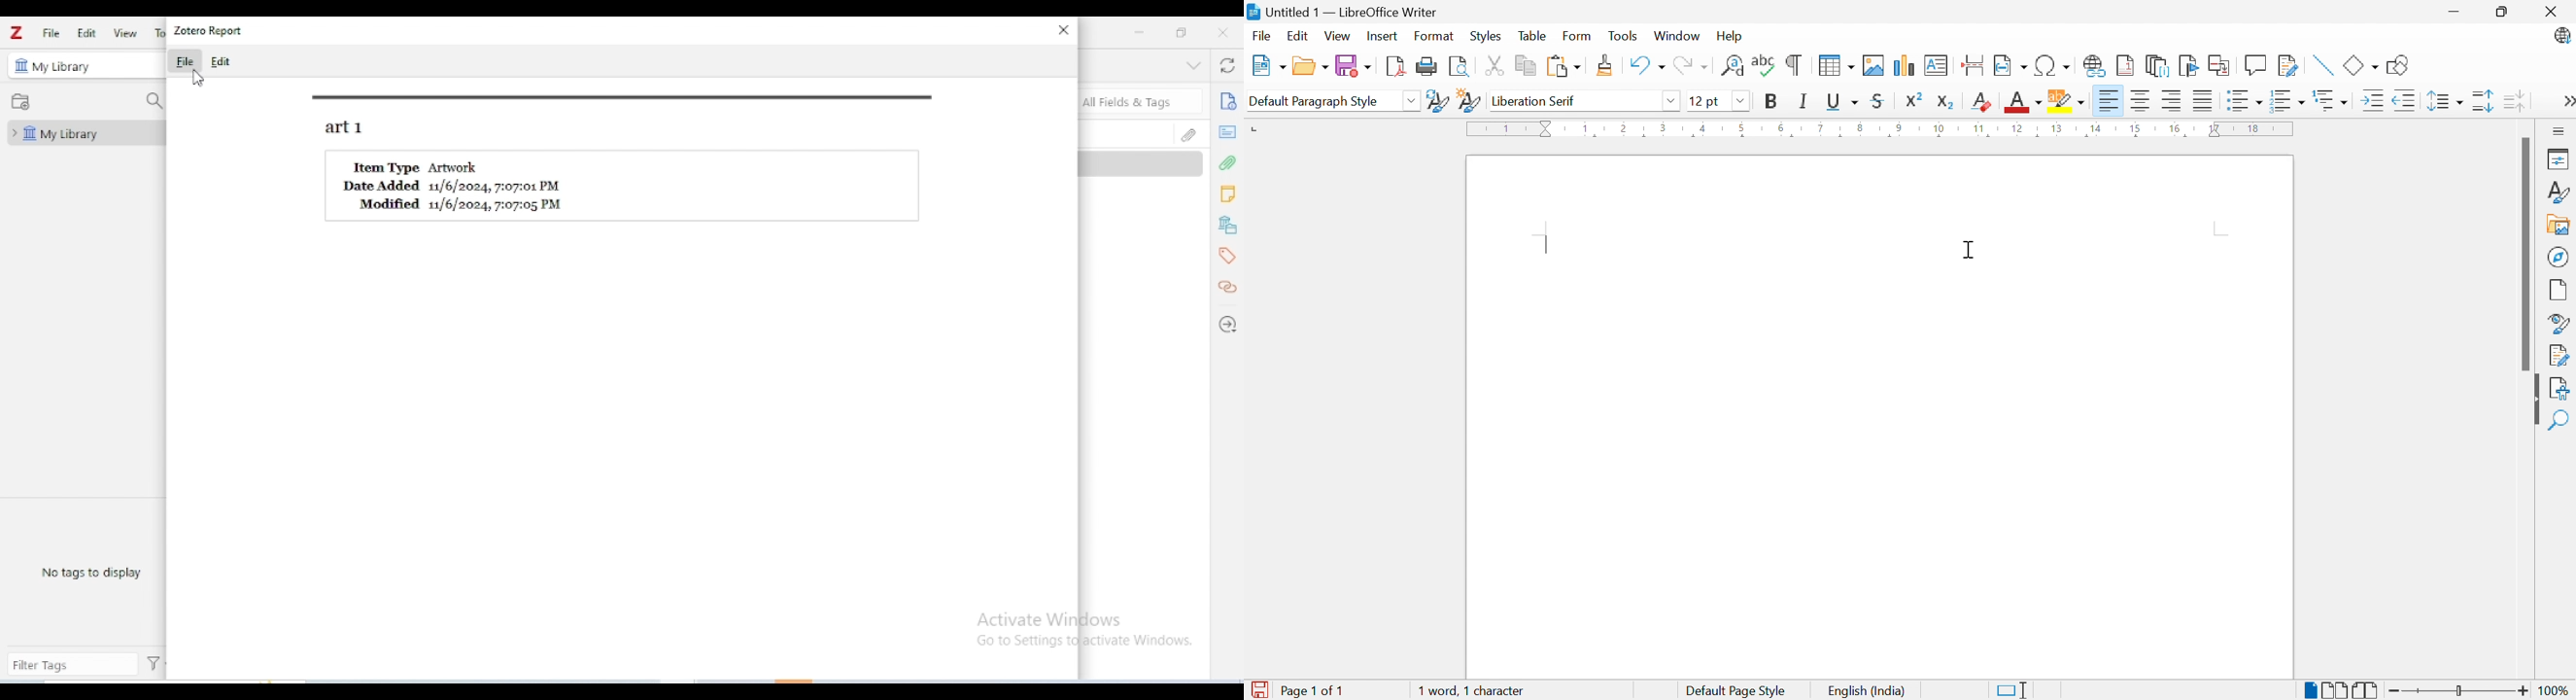 The image size is (2576, 700). I want to click on cursor, so click(198, 79).